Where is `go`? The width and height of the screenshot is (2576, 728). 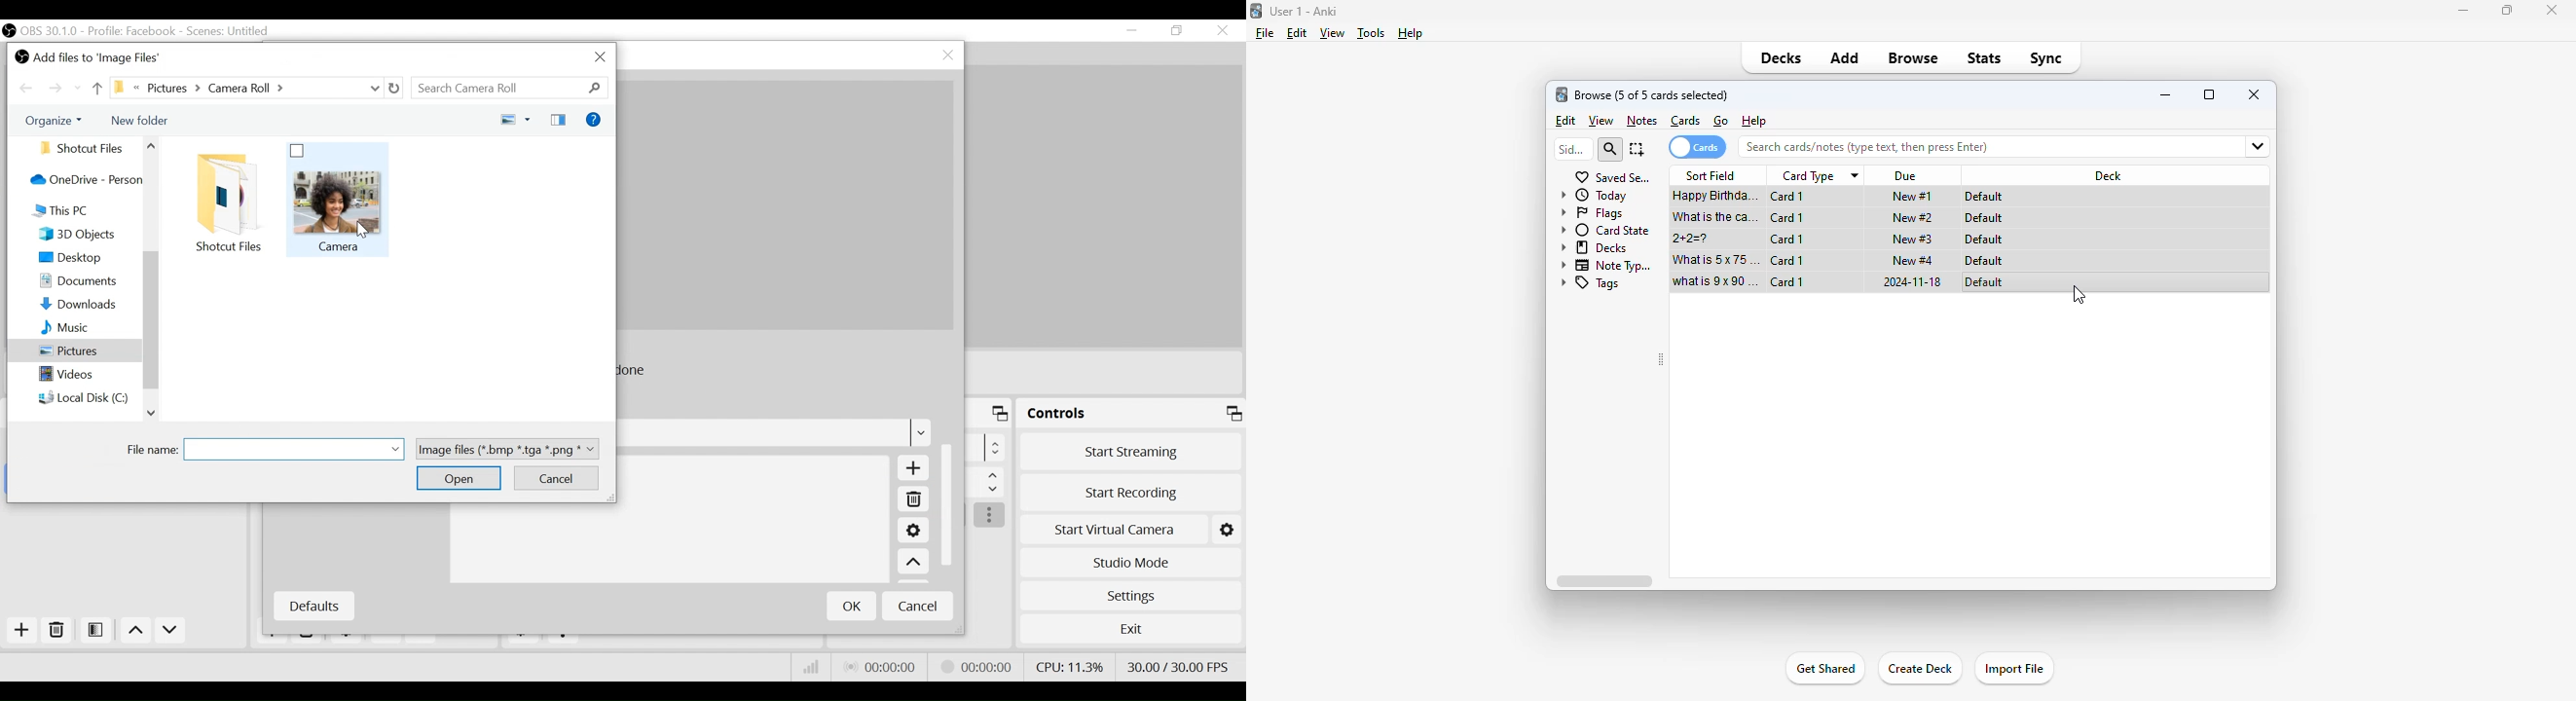
go is located at coordinates (1721, 121).